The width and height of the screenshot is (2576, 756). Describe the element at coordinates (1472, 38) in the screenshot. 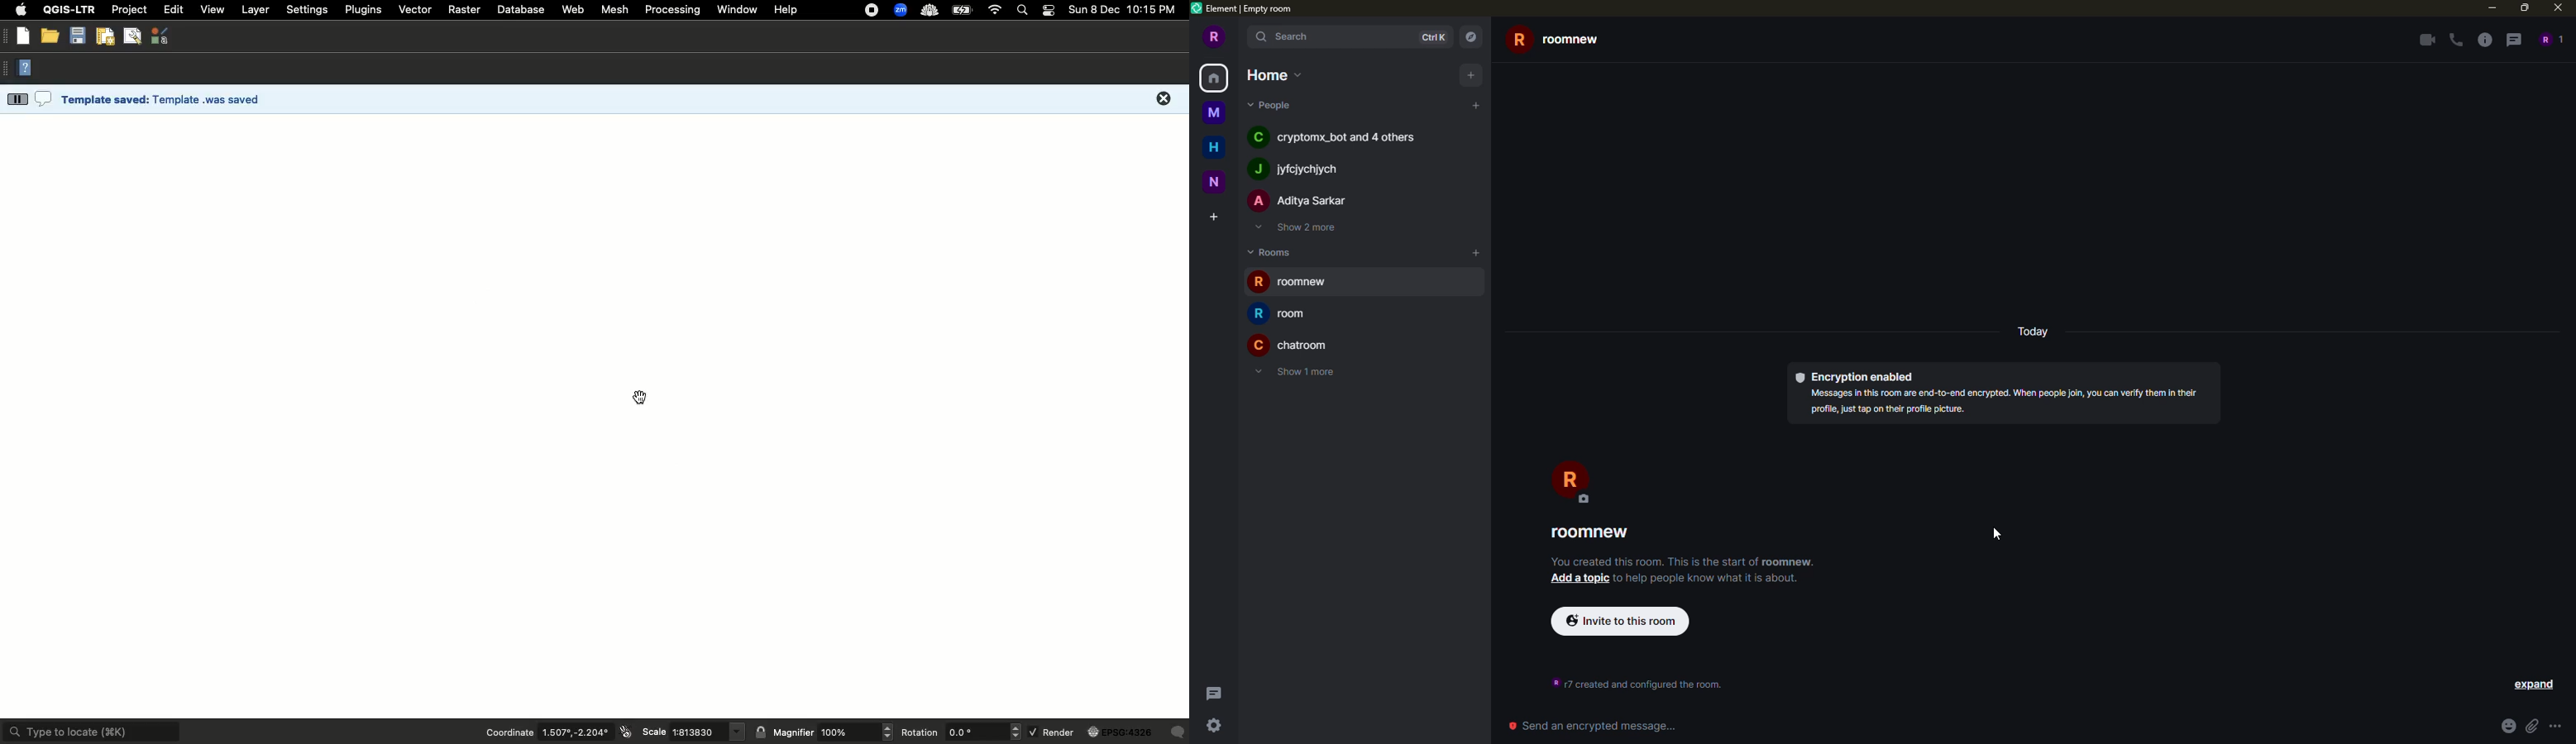

I see `navigator` at that location.